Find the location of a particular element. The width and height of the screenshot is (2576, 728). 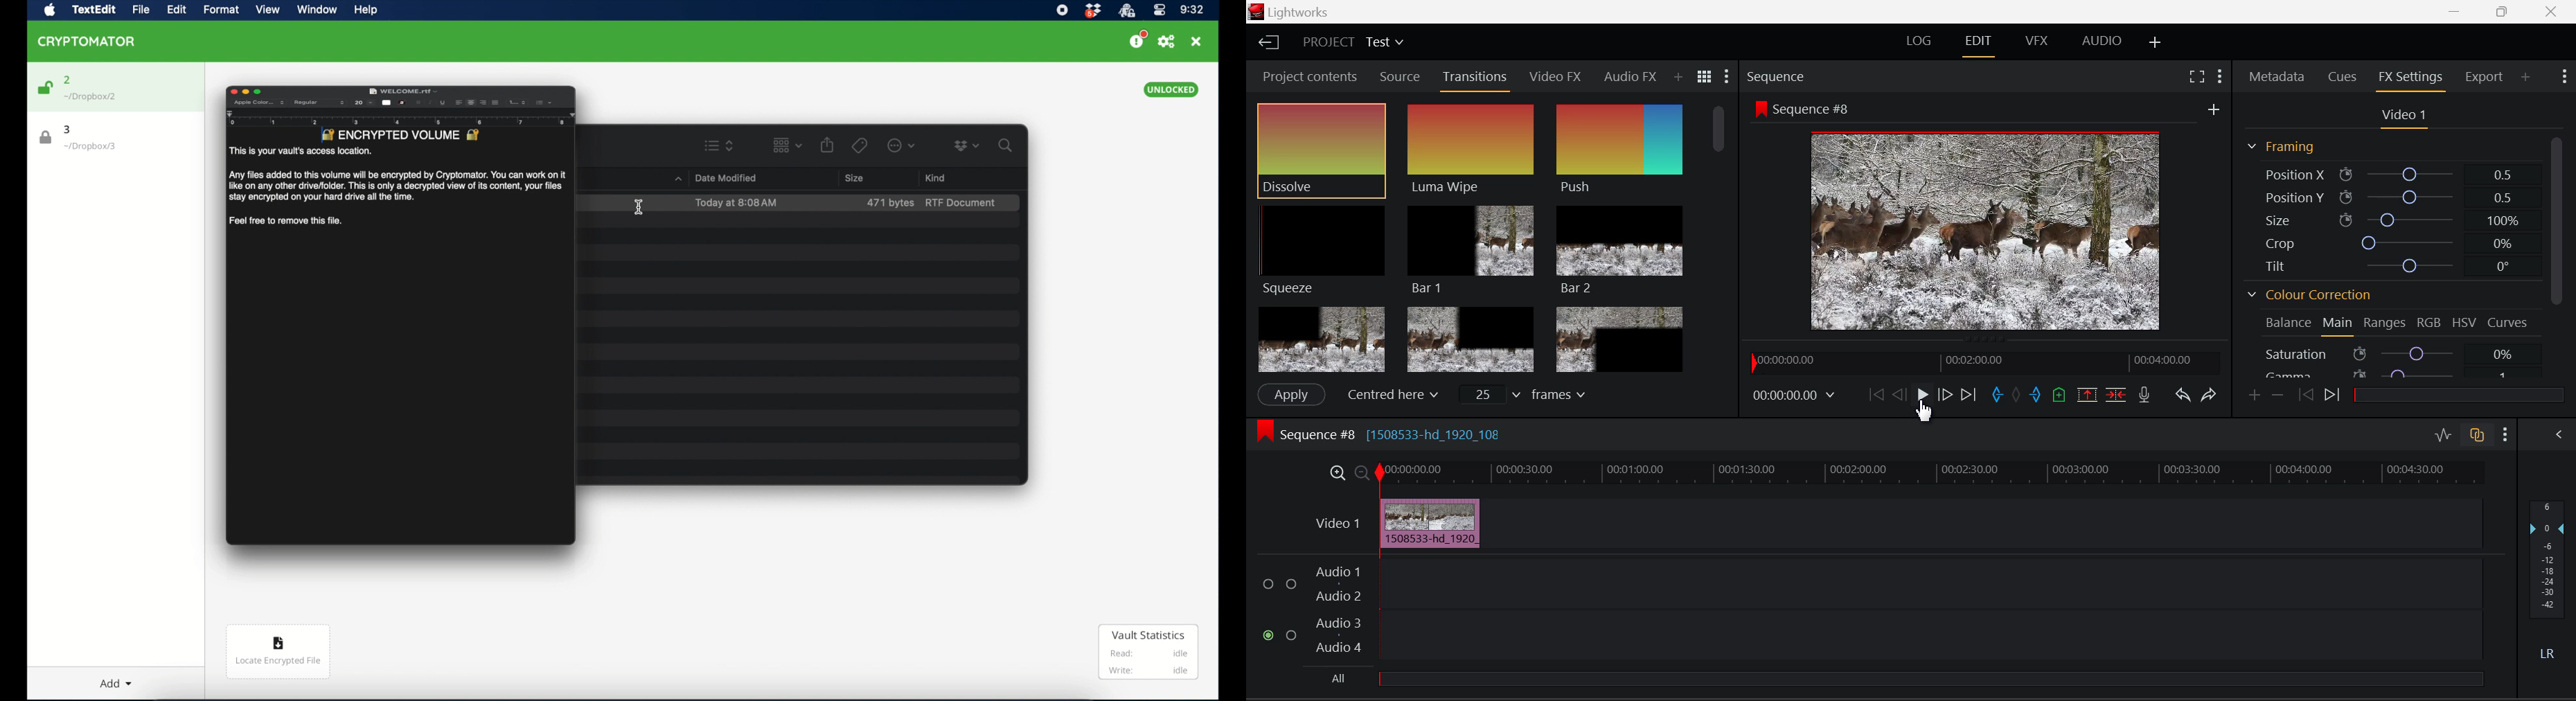

Transitions Panel Open is located at coordinates (1475, 80).